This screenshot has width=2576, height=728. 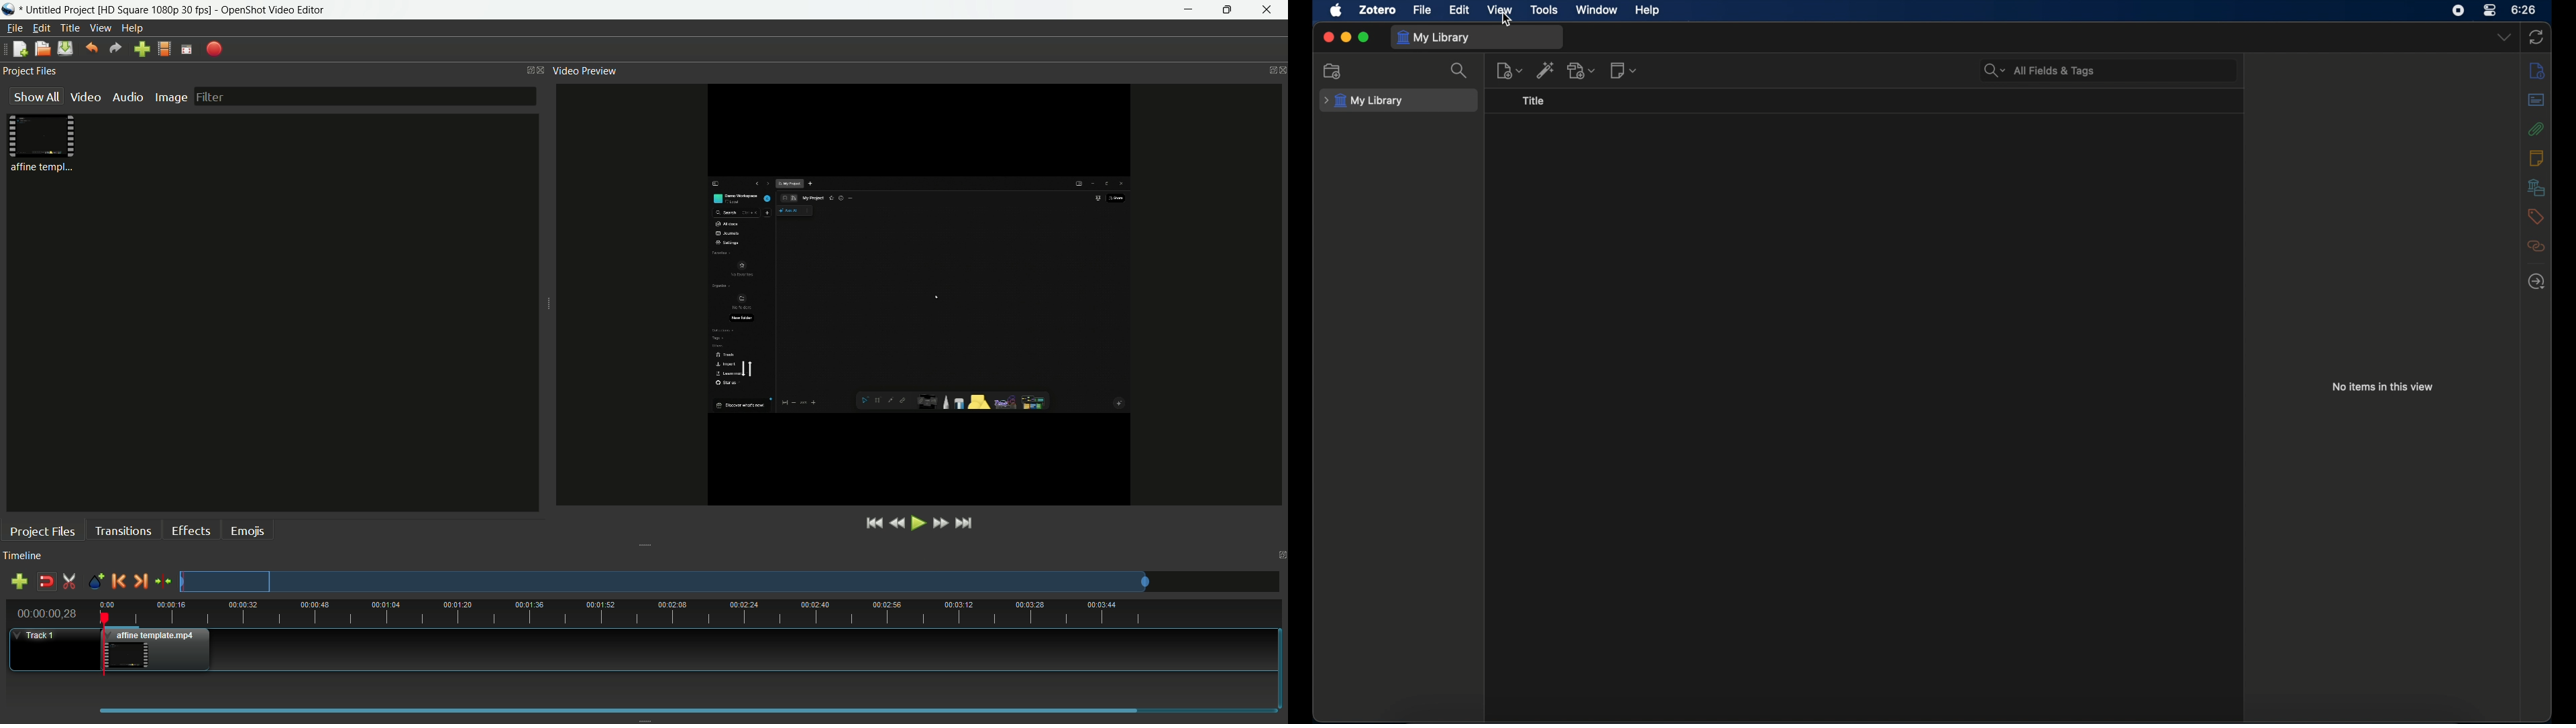 I want to click on maximize, so click(x=1364, y=37).